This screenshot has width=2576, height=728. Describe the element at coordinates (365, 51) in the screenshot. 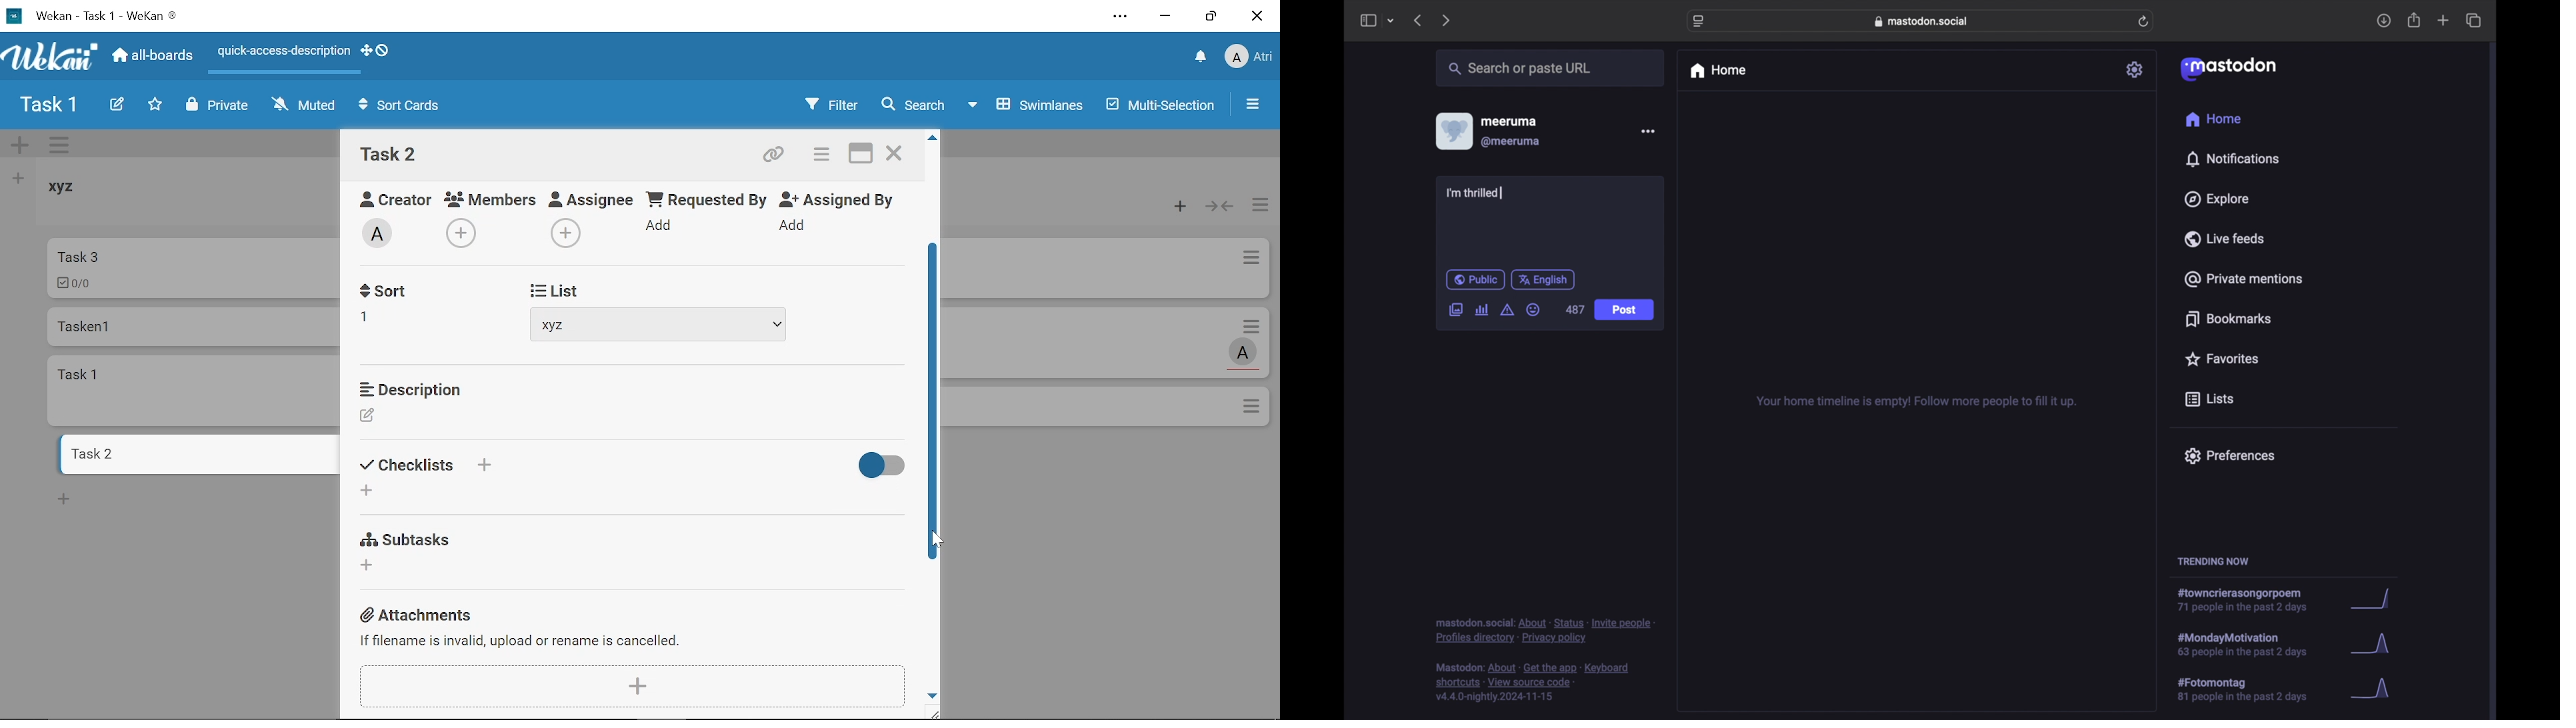

I see `Show desktop drag handles` at that location.